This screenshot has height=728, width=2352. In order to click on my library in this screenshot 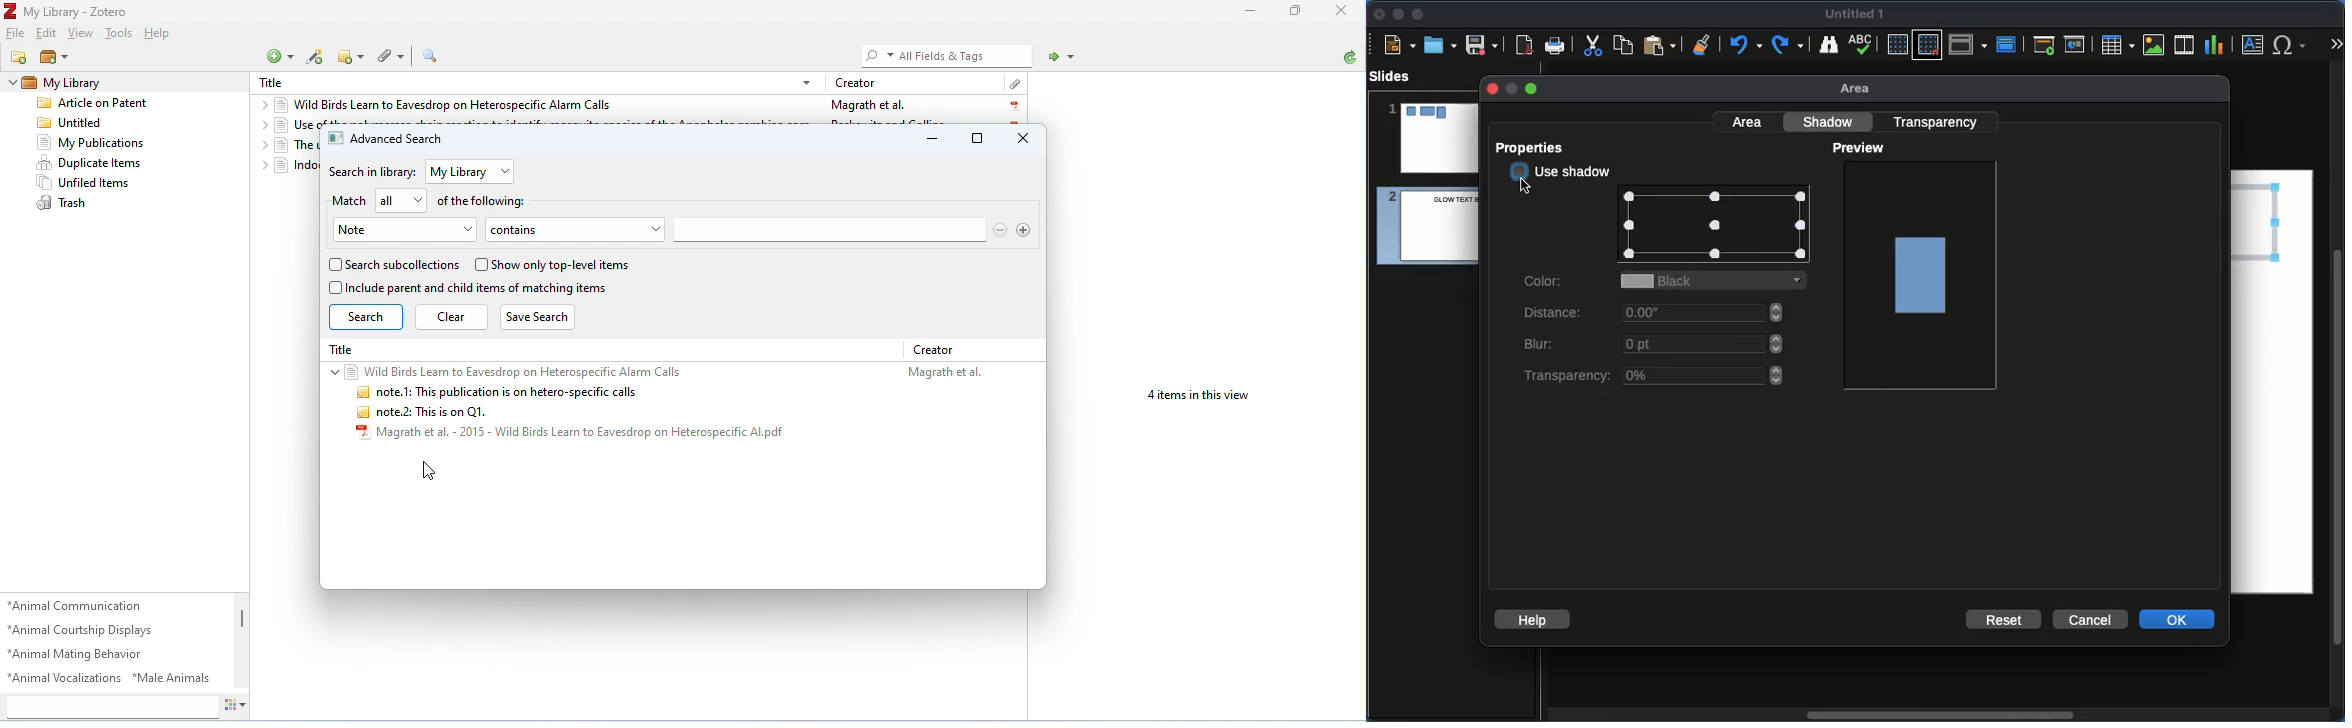, I will do `click(460, 172)`.